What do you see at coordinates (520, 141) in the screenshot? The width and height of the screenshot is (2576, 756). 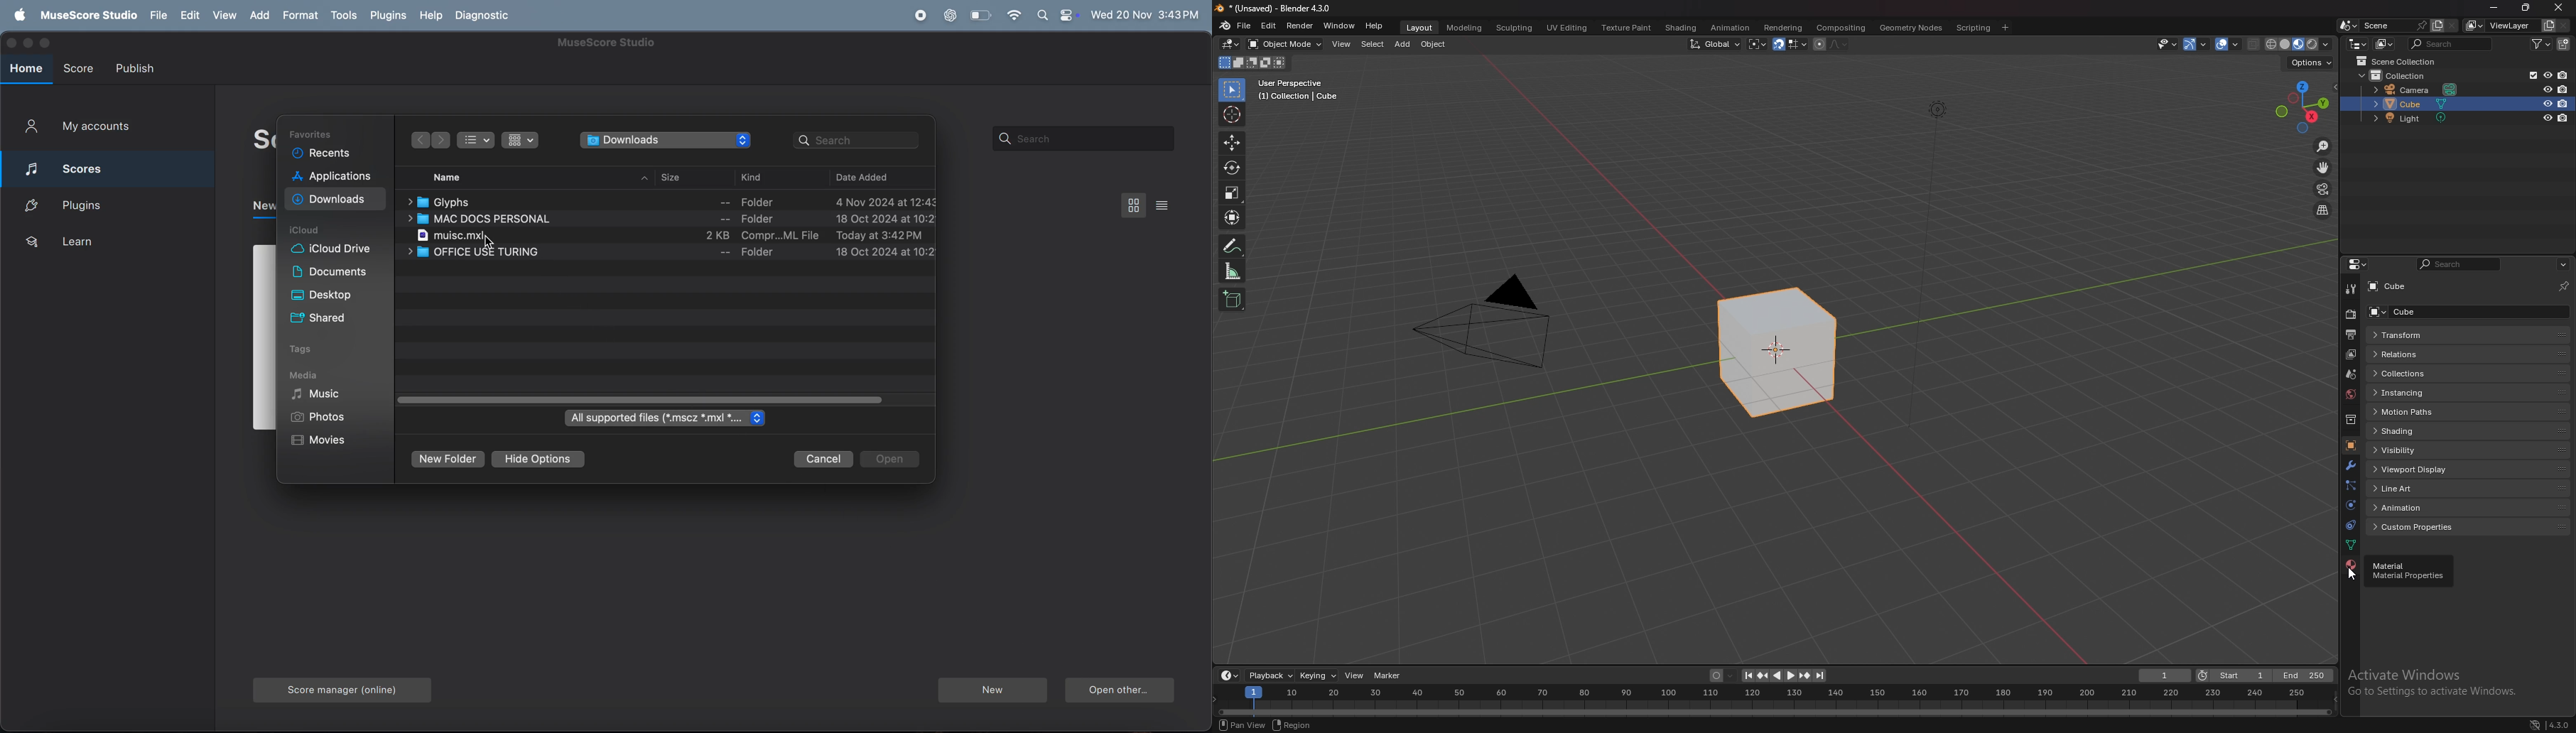 I see `show items as icons` at bounding box center [520, 141].